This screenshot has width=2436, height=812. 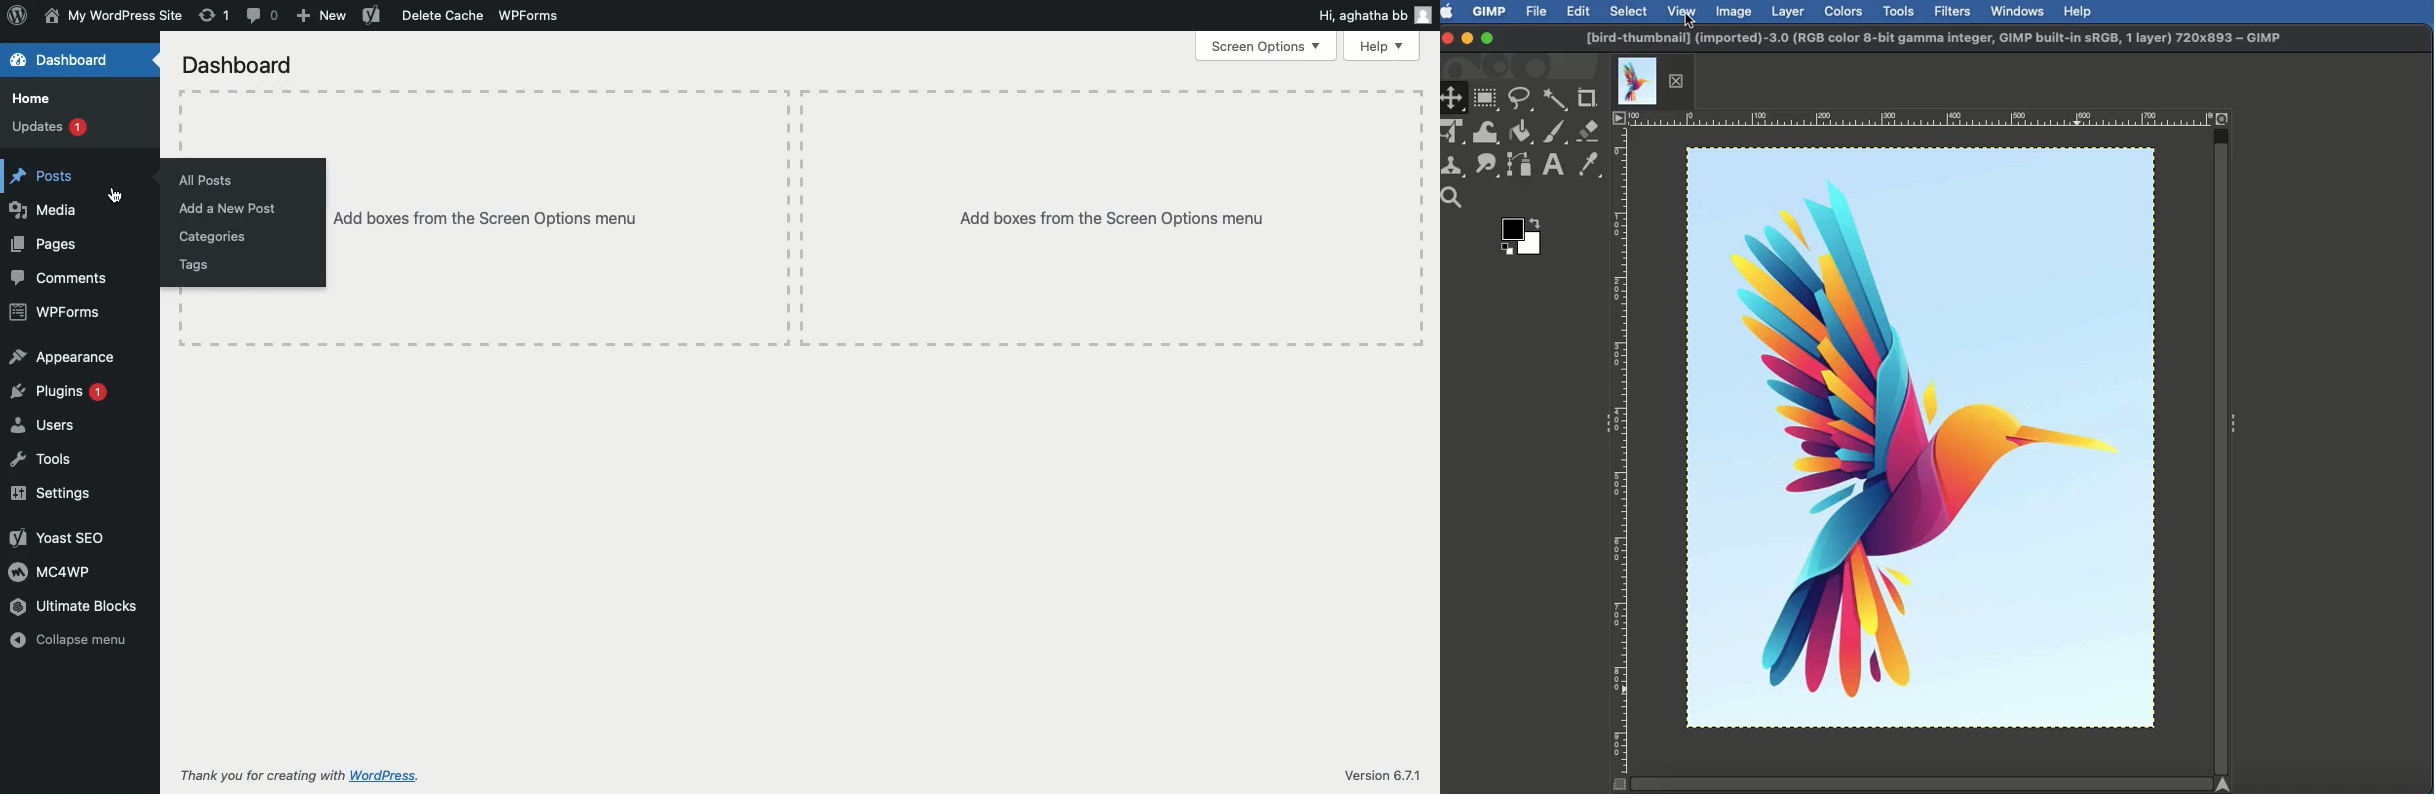 I want to click on Users, so click(x=47, y=427).